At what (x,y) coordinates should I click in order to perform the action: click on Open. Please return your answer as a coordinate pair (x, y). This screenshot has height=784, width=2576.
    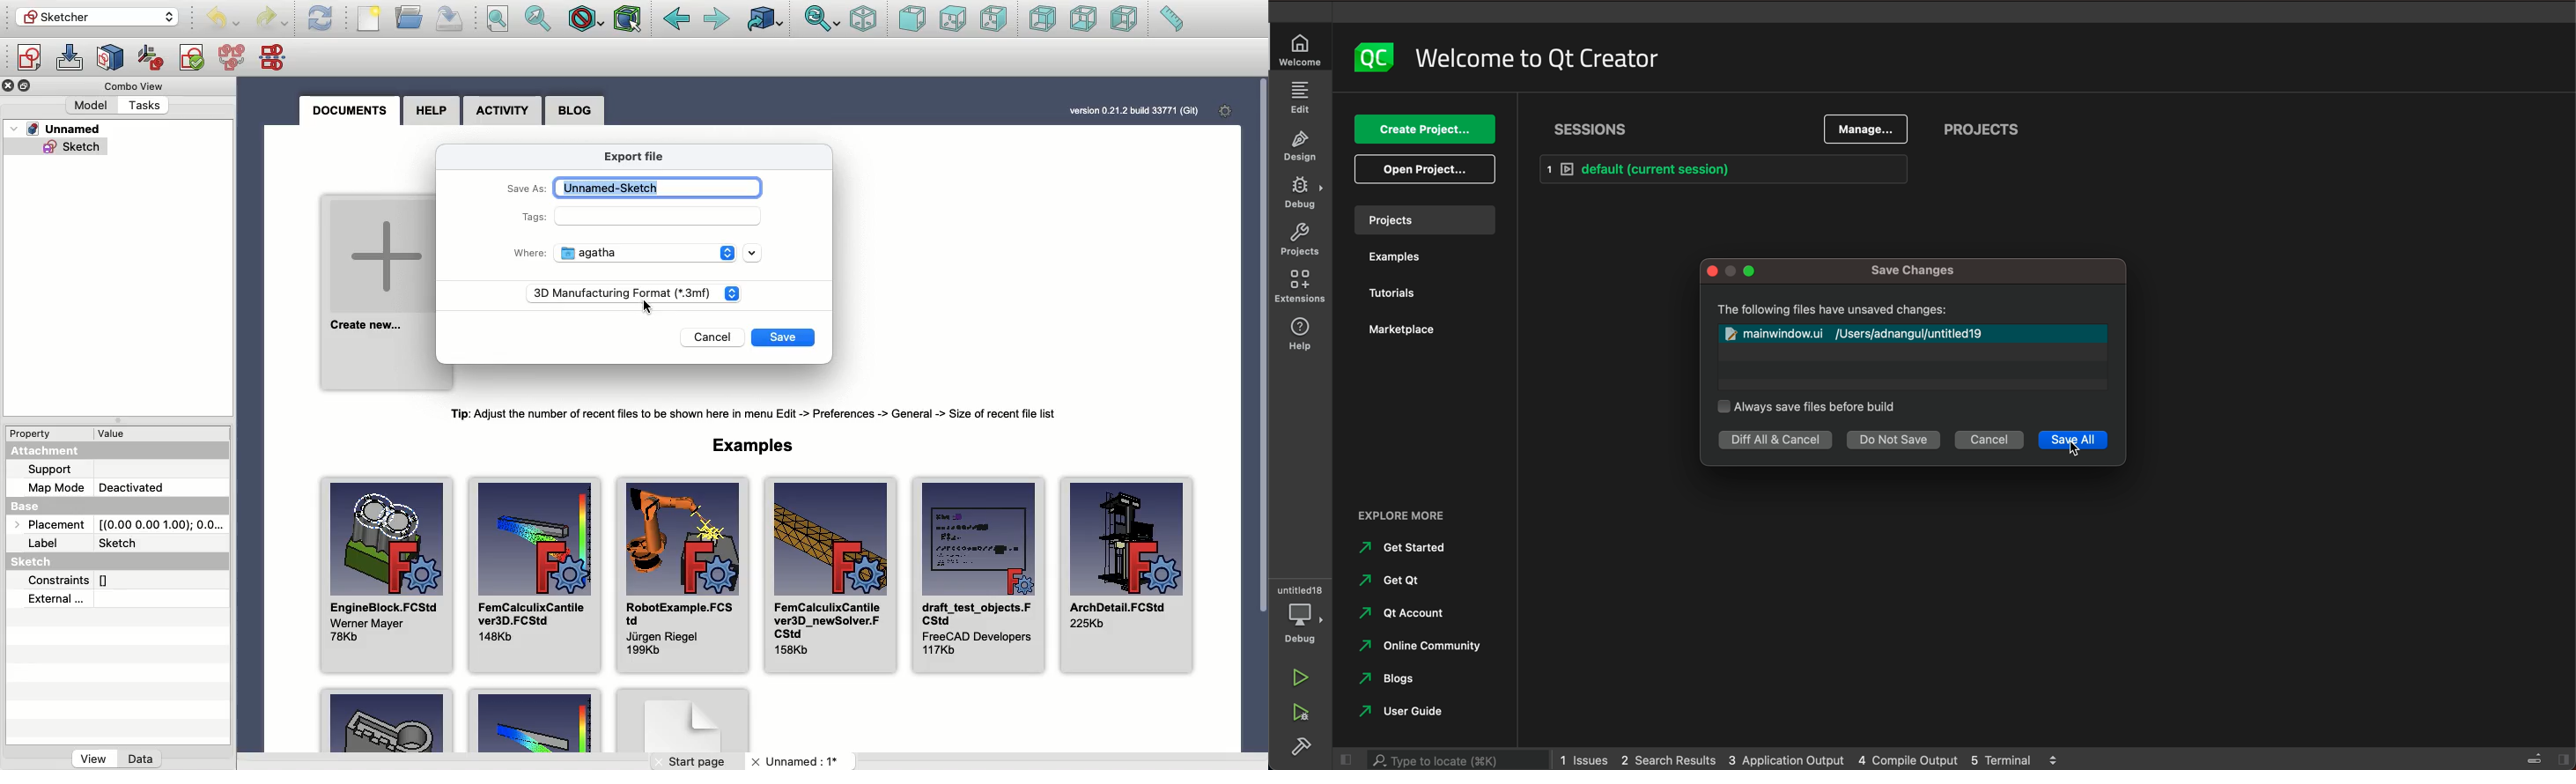
    Looking at the image, I should click on (410, 16).